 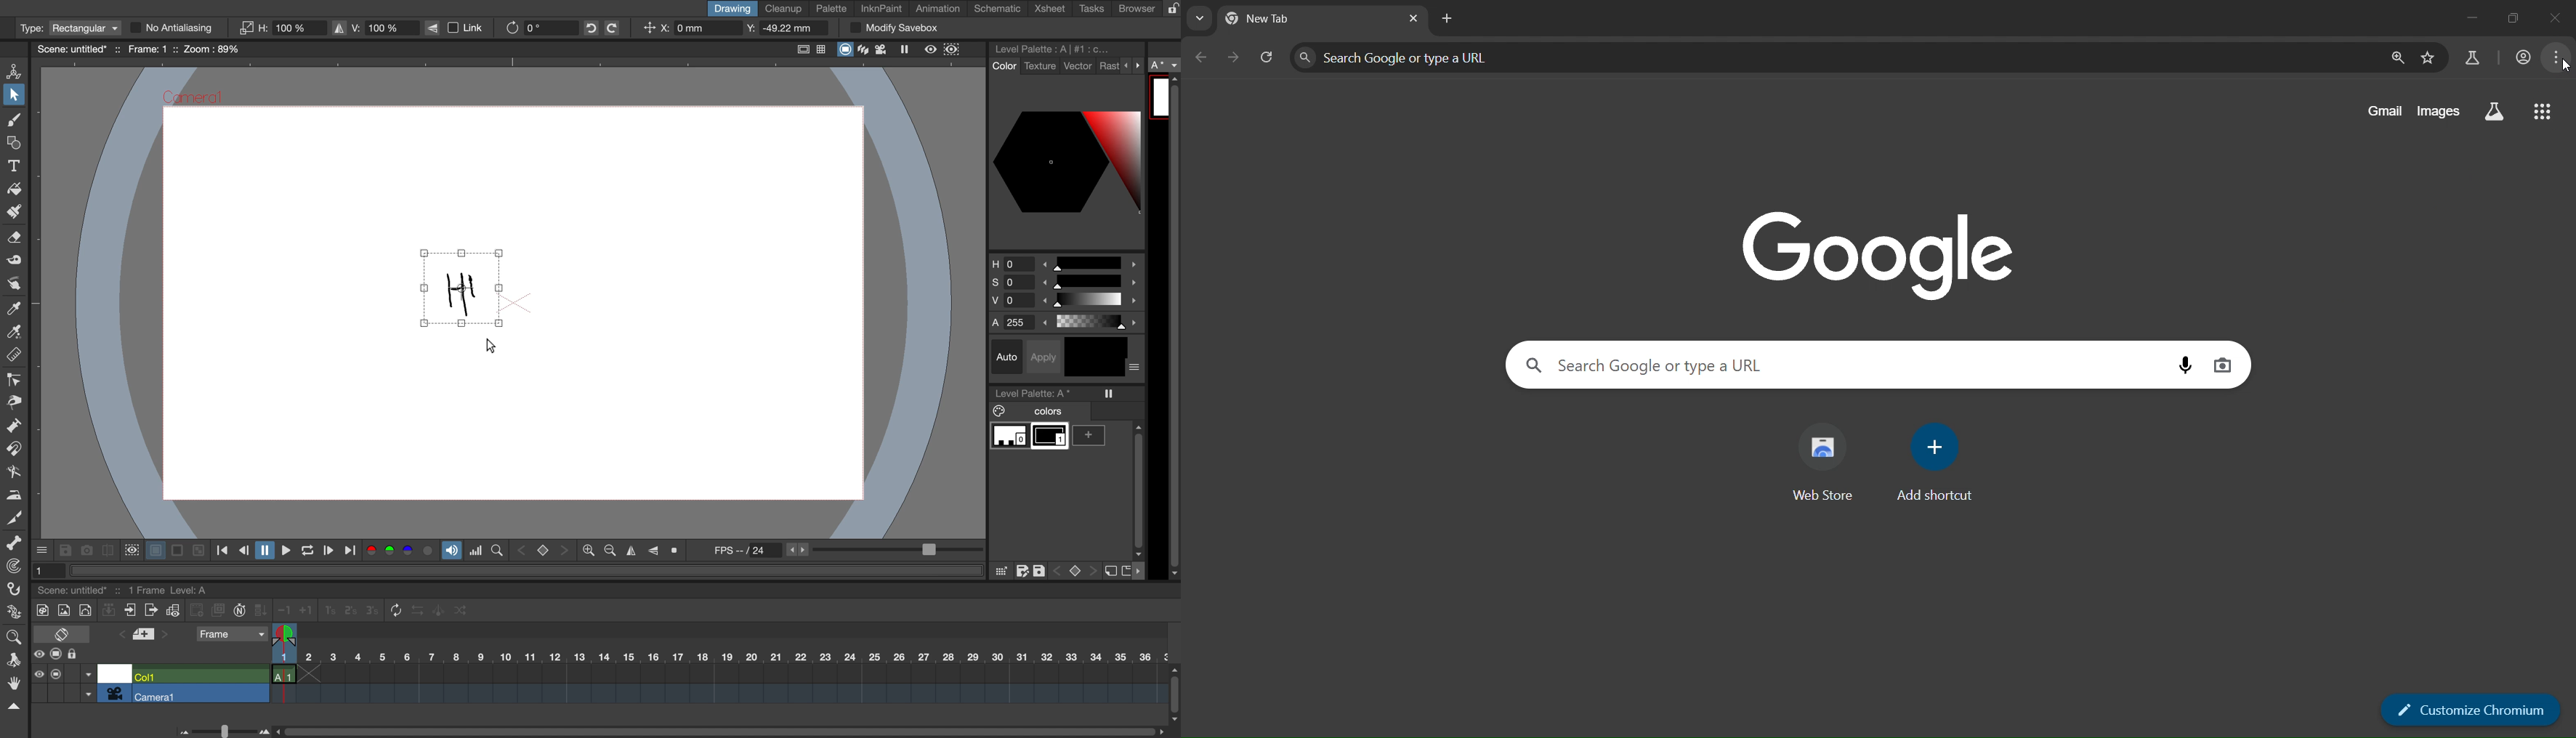 What do you see at coordinates (1444, 18) in the screenshot?
I see `new tab` at bounding box center [1444, 18].